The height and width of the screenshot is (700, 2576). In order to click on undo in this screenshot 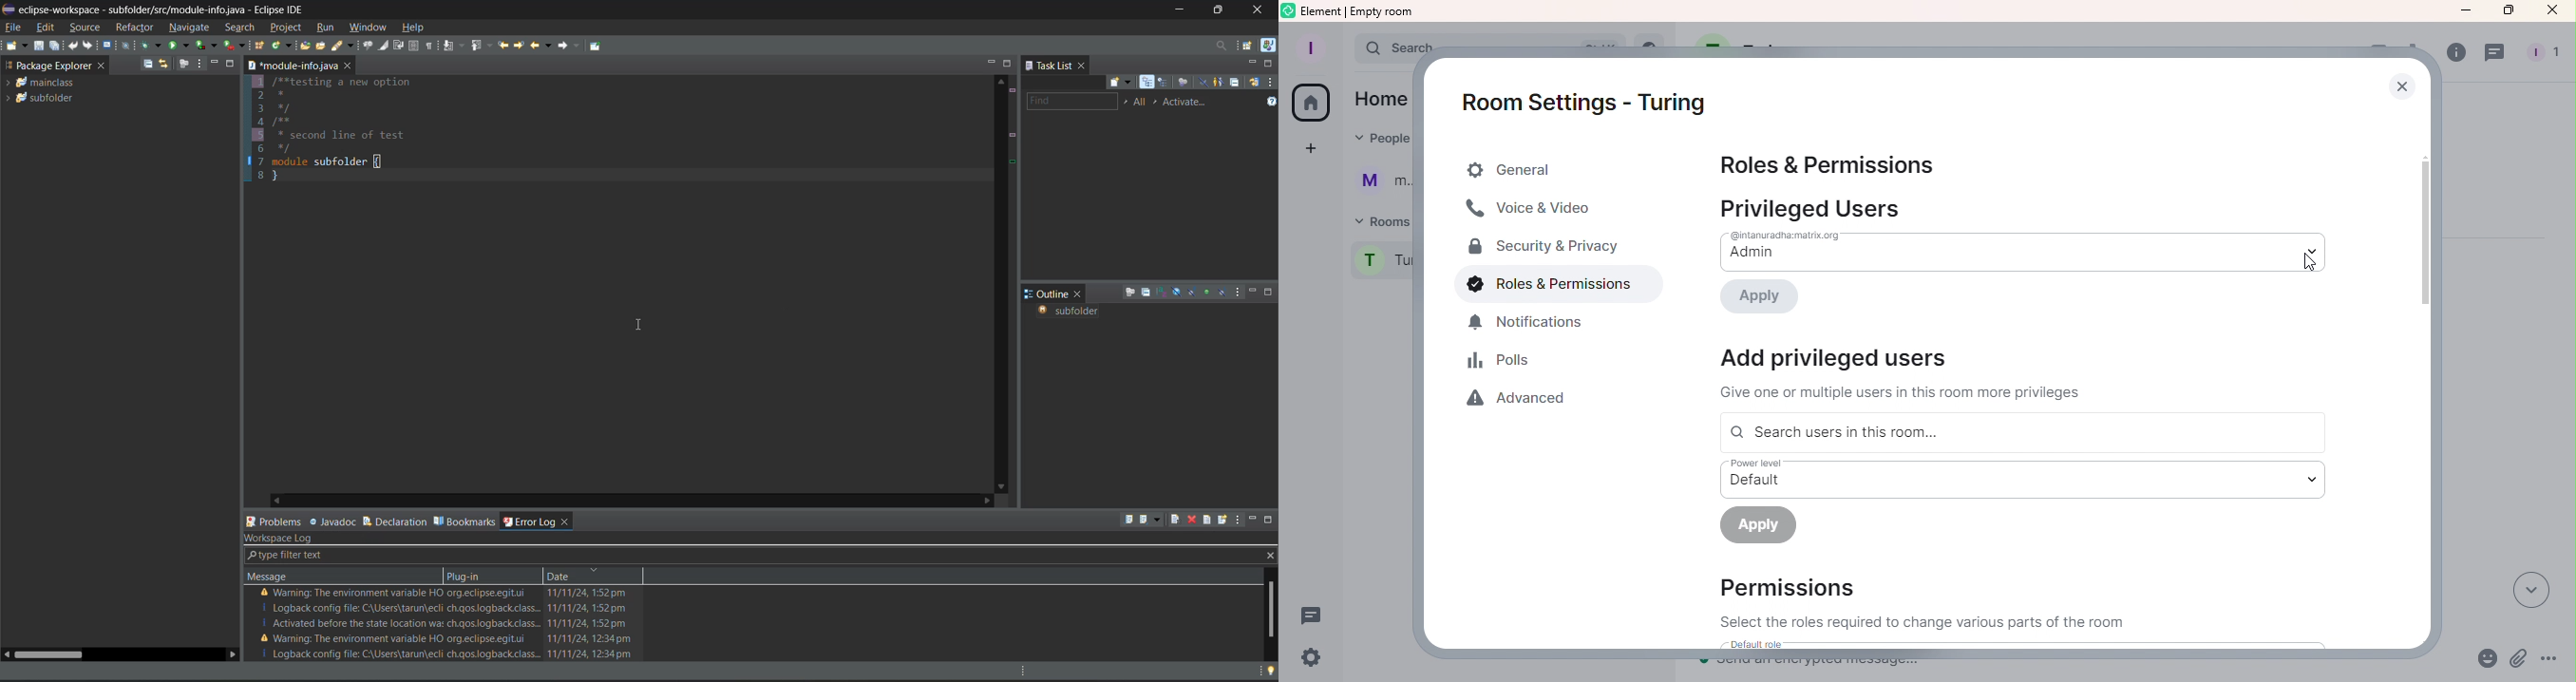, I will do `click(74, 45)`.